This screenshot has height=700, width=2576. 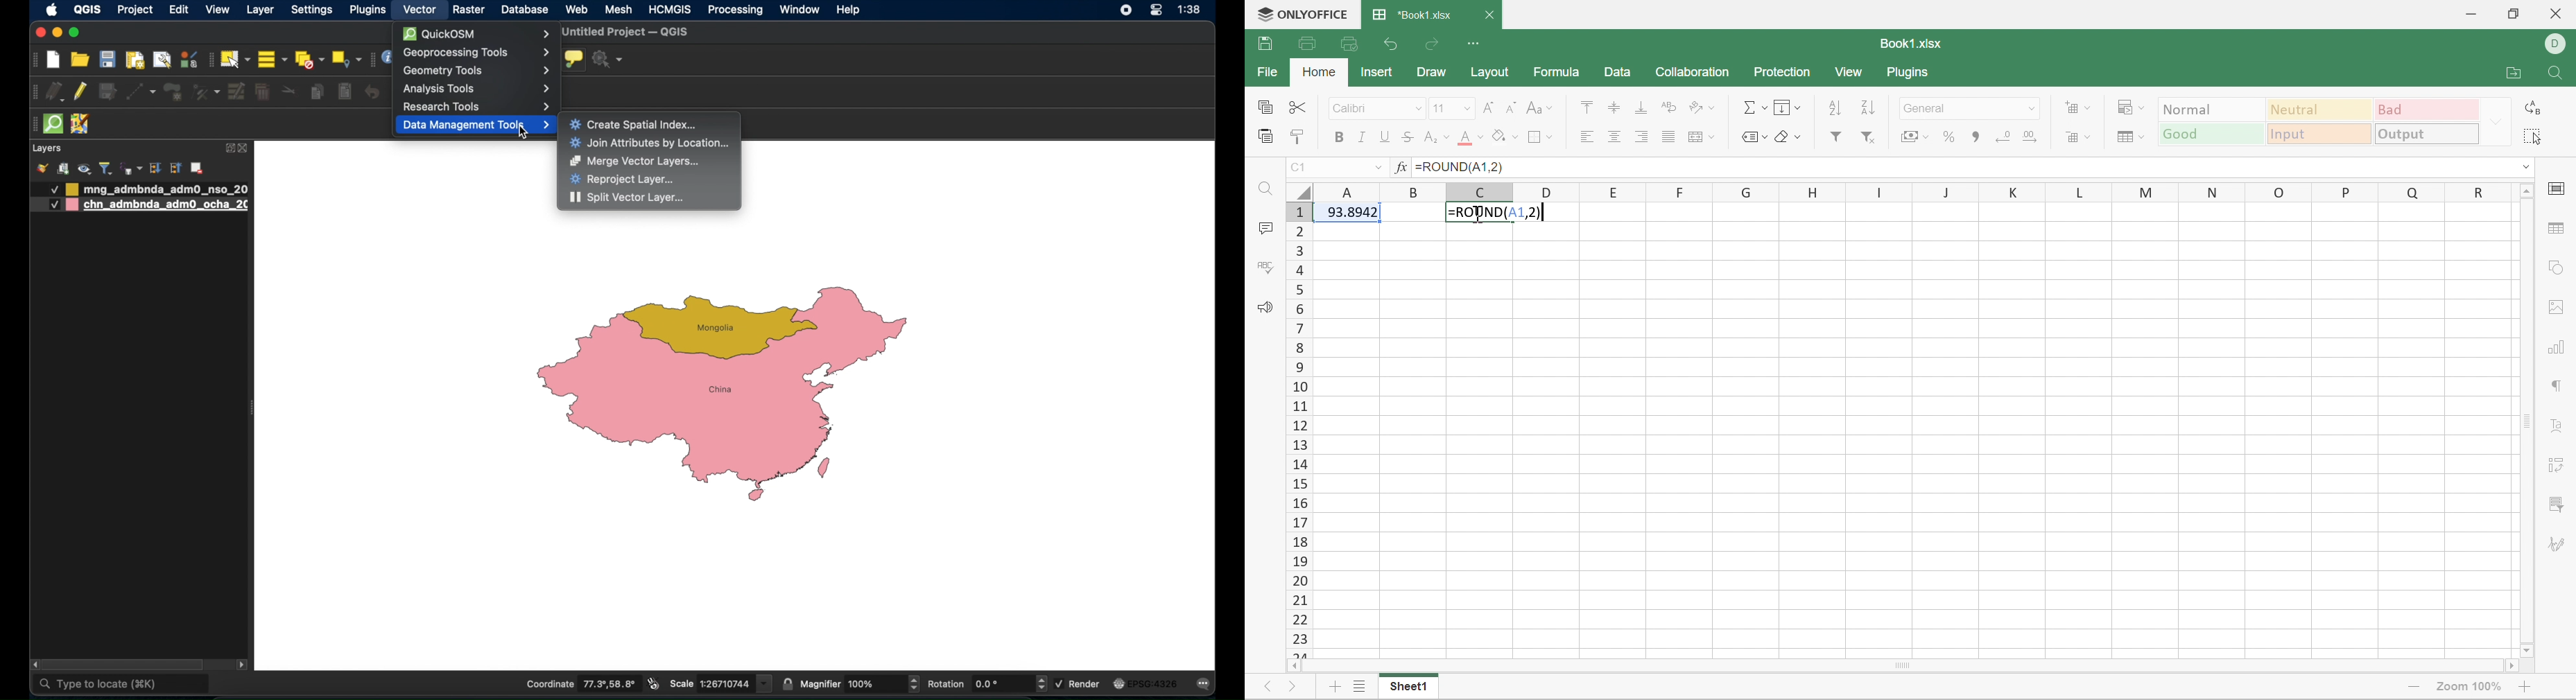 I want to click on cell settings, so click(x=2559, y=186).